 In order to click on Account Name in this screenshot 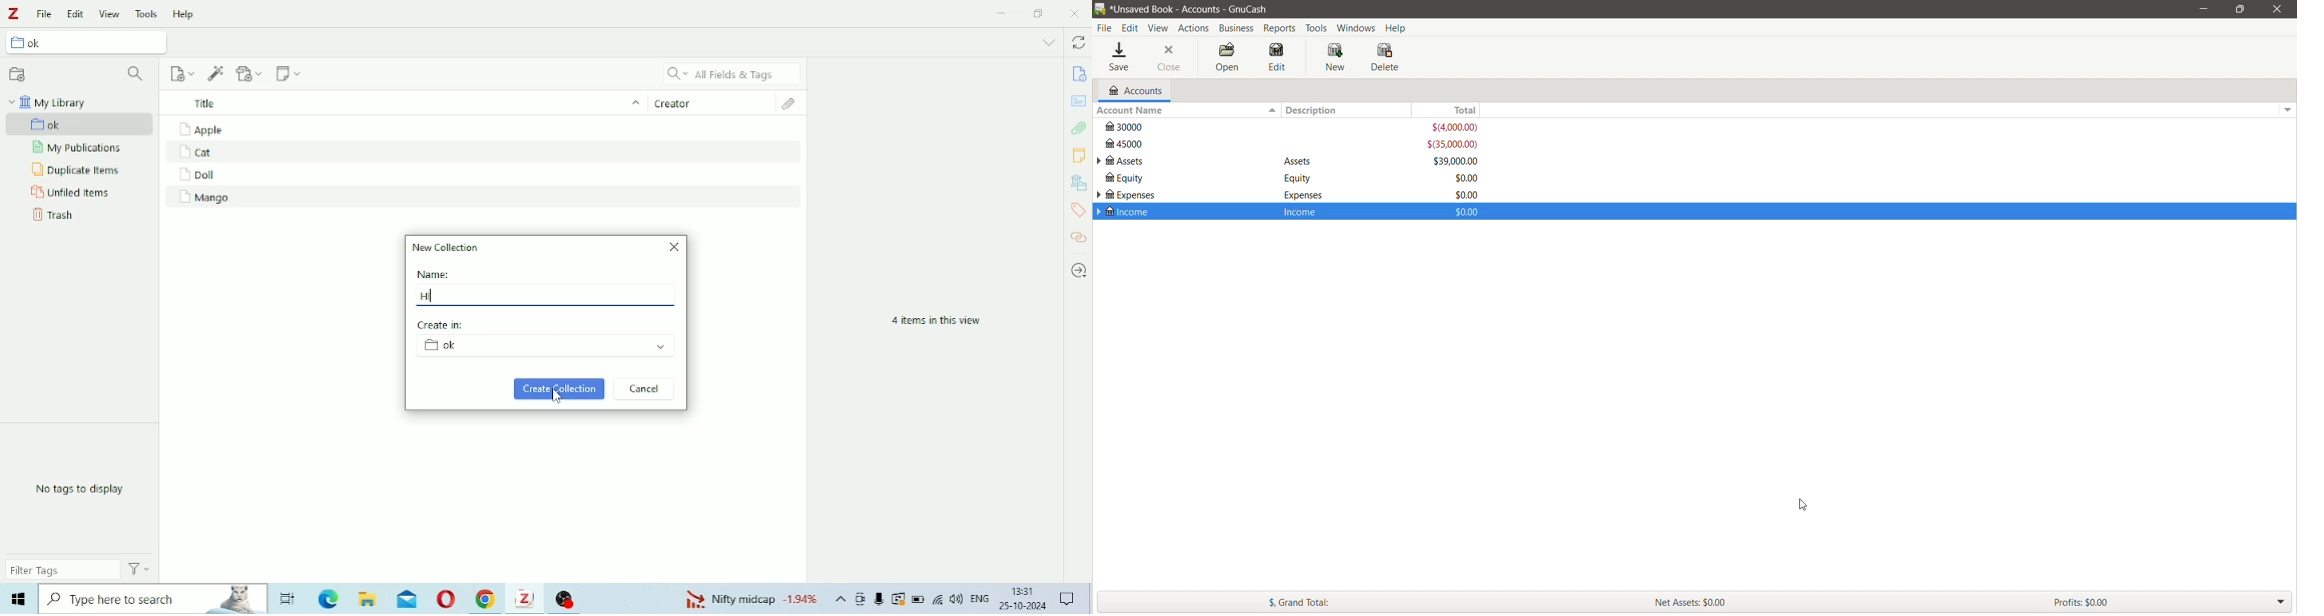, I will do `click(1186, 110)`.